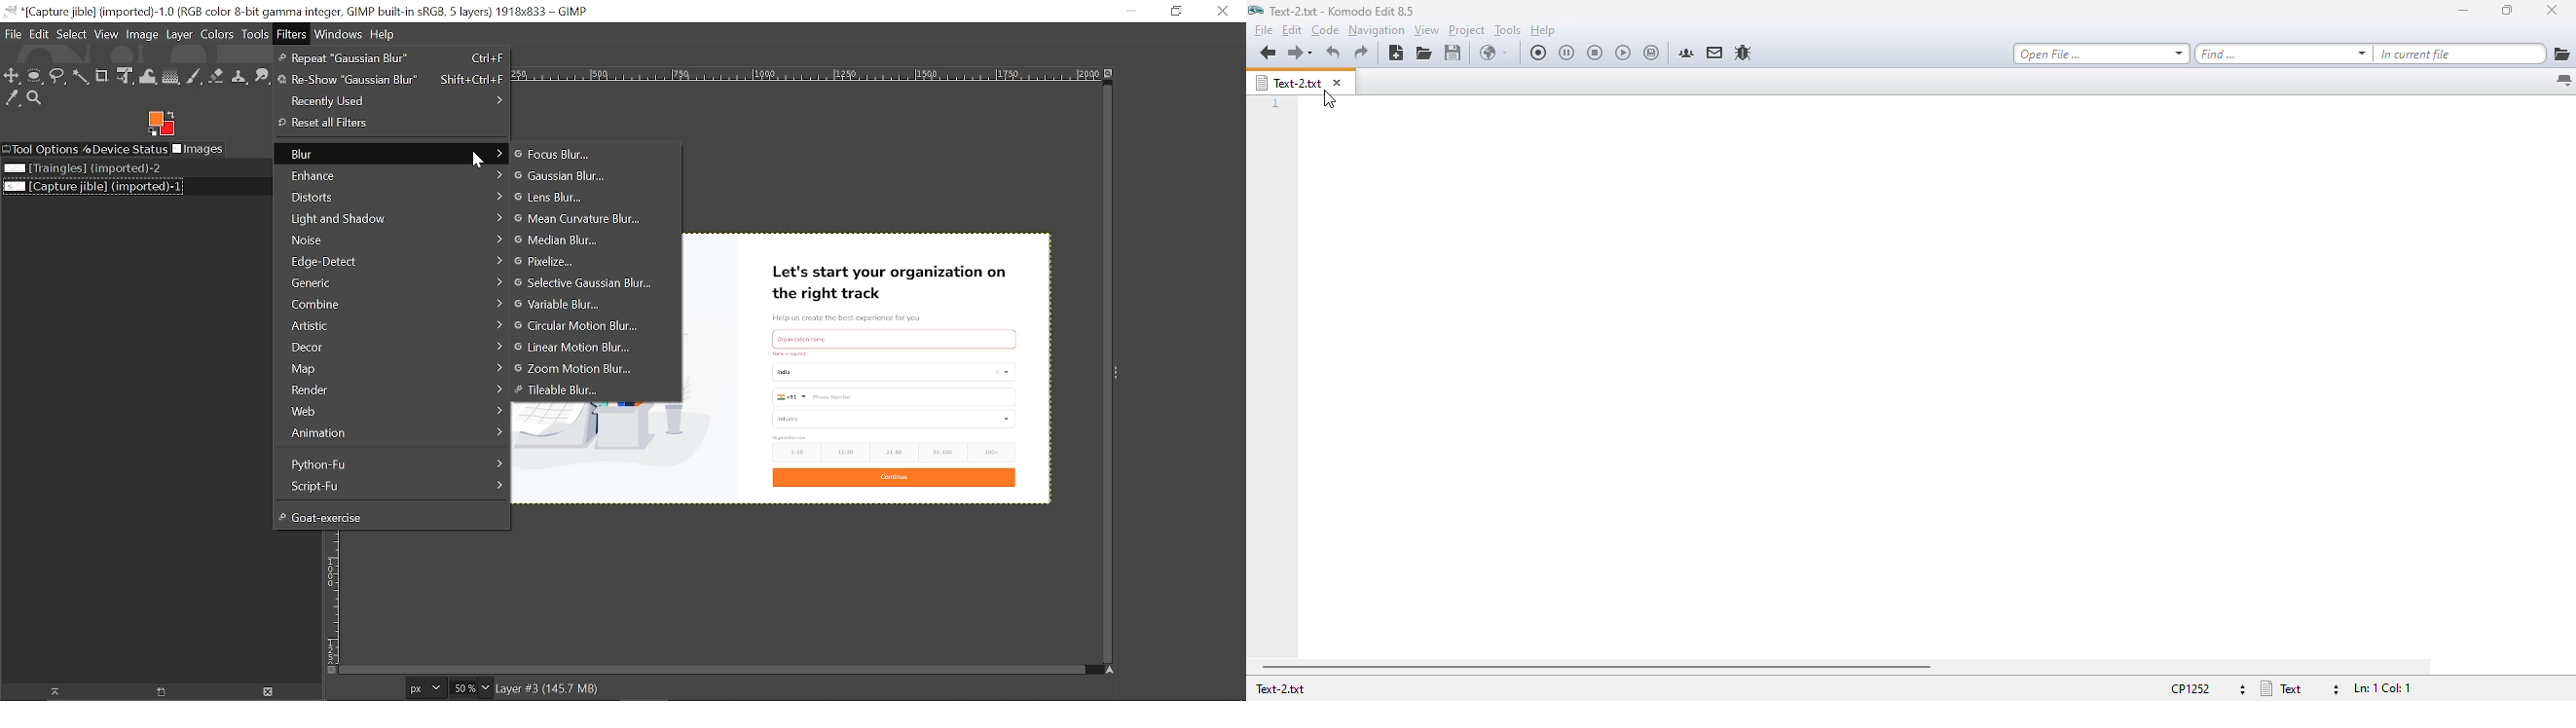 This screenshot has height=728, width=2576. What do you see at coordinates (479, 160) in the screenshot?
I see `Cursor` at bounding box center [479, 160].